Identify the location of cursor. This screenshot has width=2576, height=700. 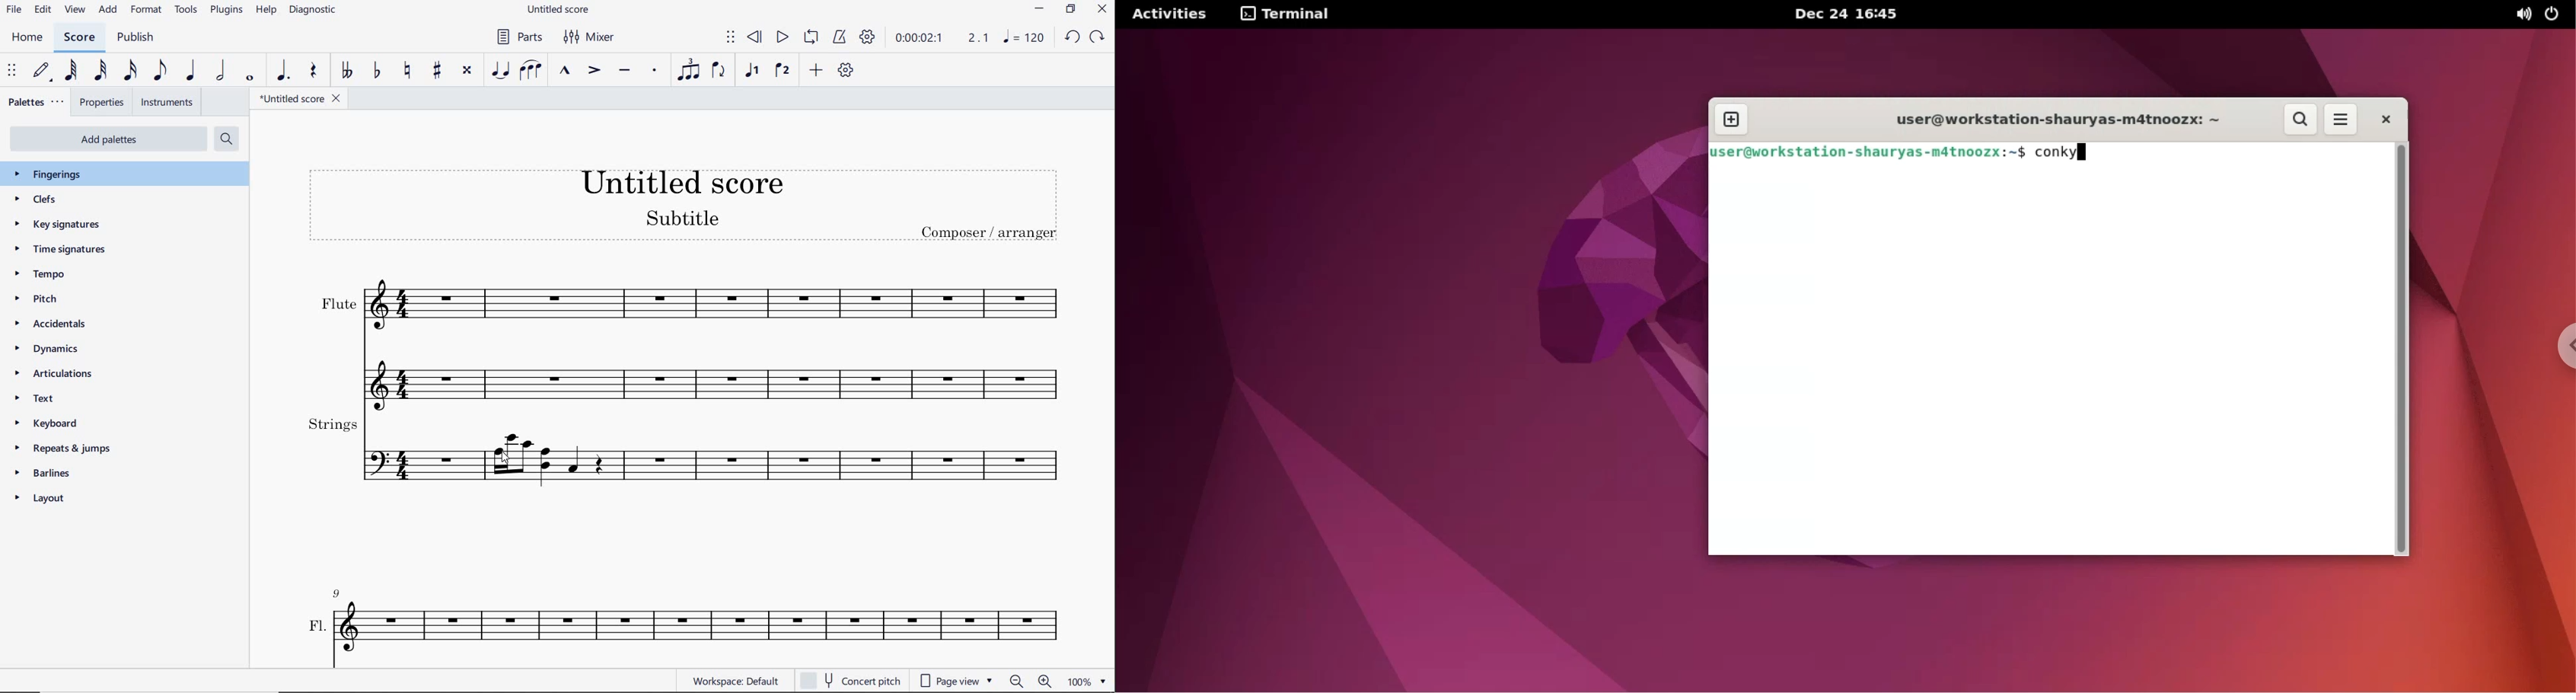
(506, 457).